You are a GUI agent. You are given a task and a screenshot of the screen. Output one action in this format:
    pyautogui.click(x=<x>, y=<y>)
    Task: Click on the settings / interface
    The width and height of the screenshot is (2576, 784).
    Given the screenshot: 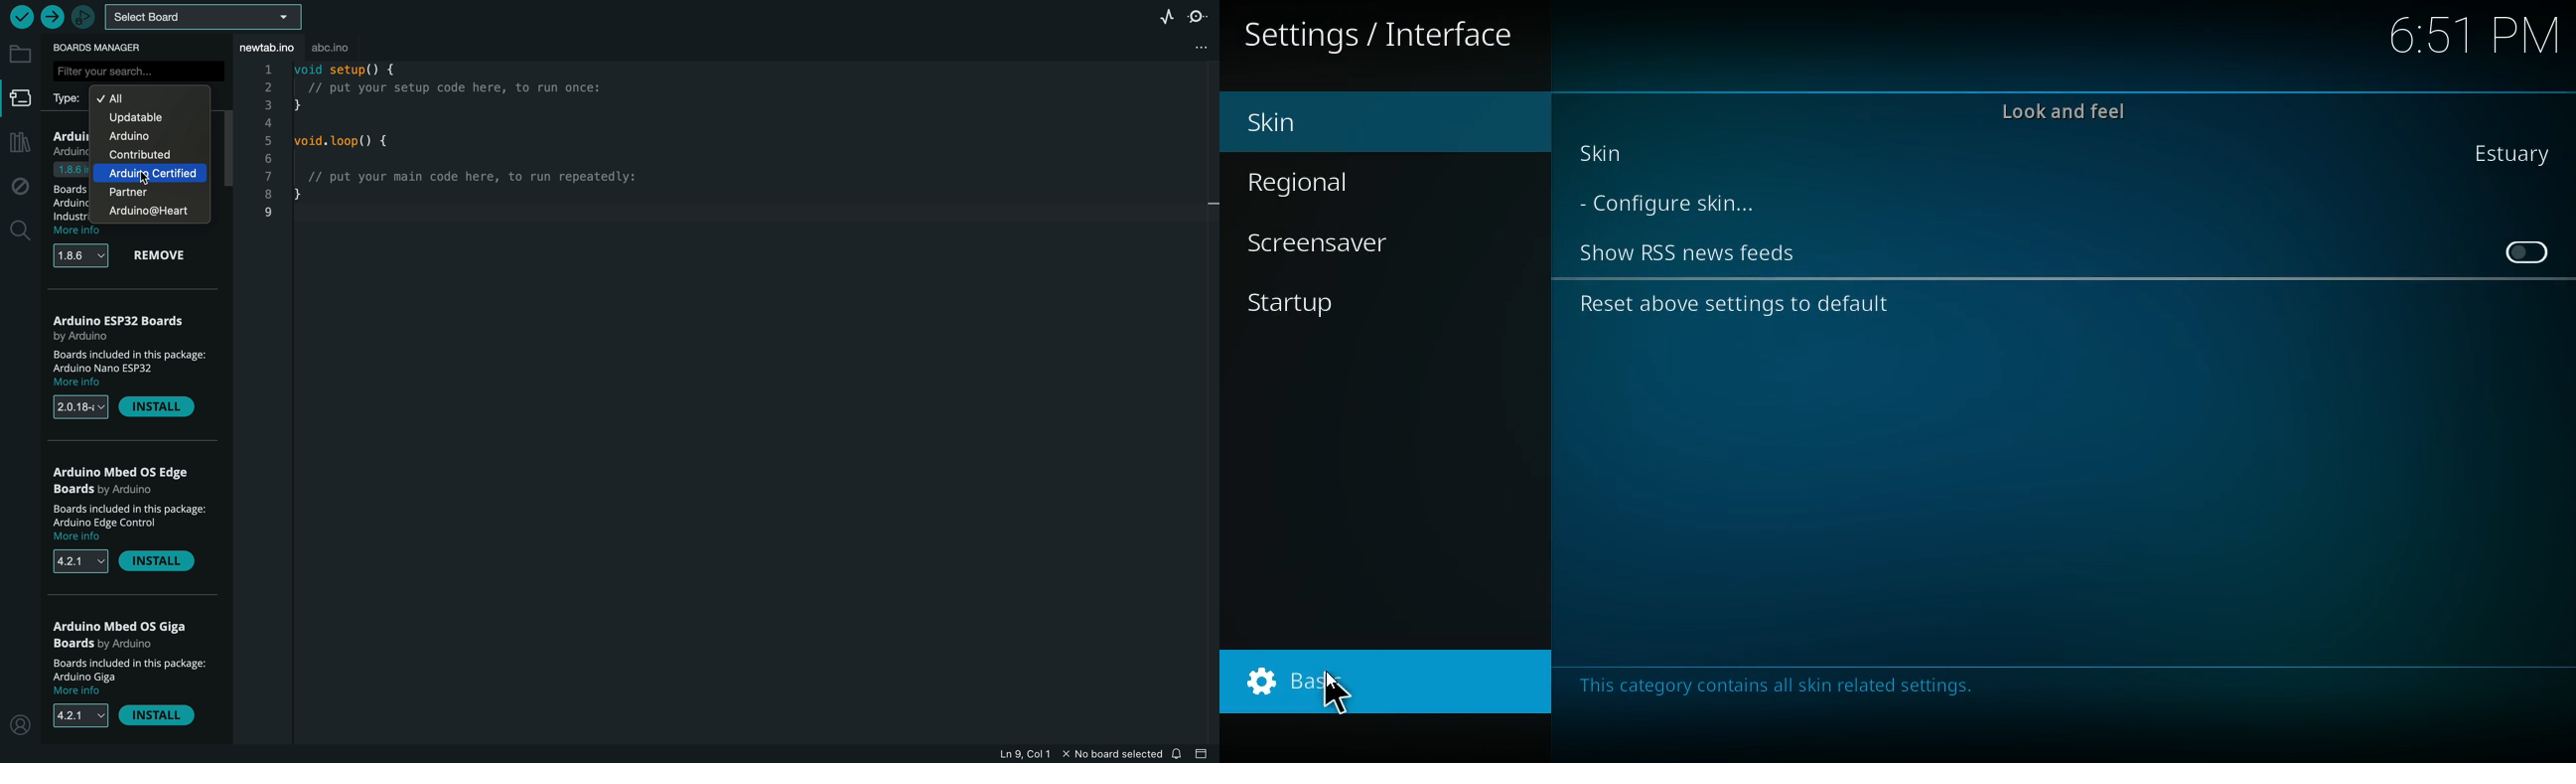 What is the action you would take?
    pyautogui.click(x=1388, y=35)
    